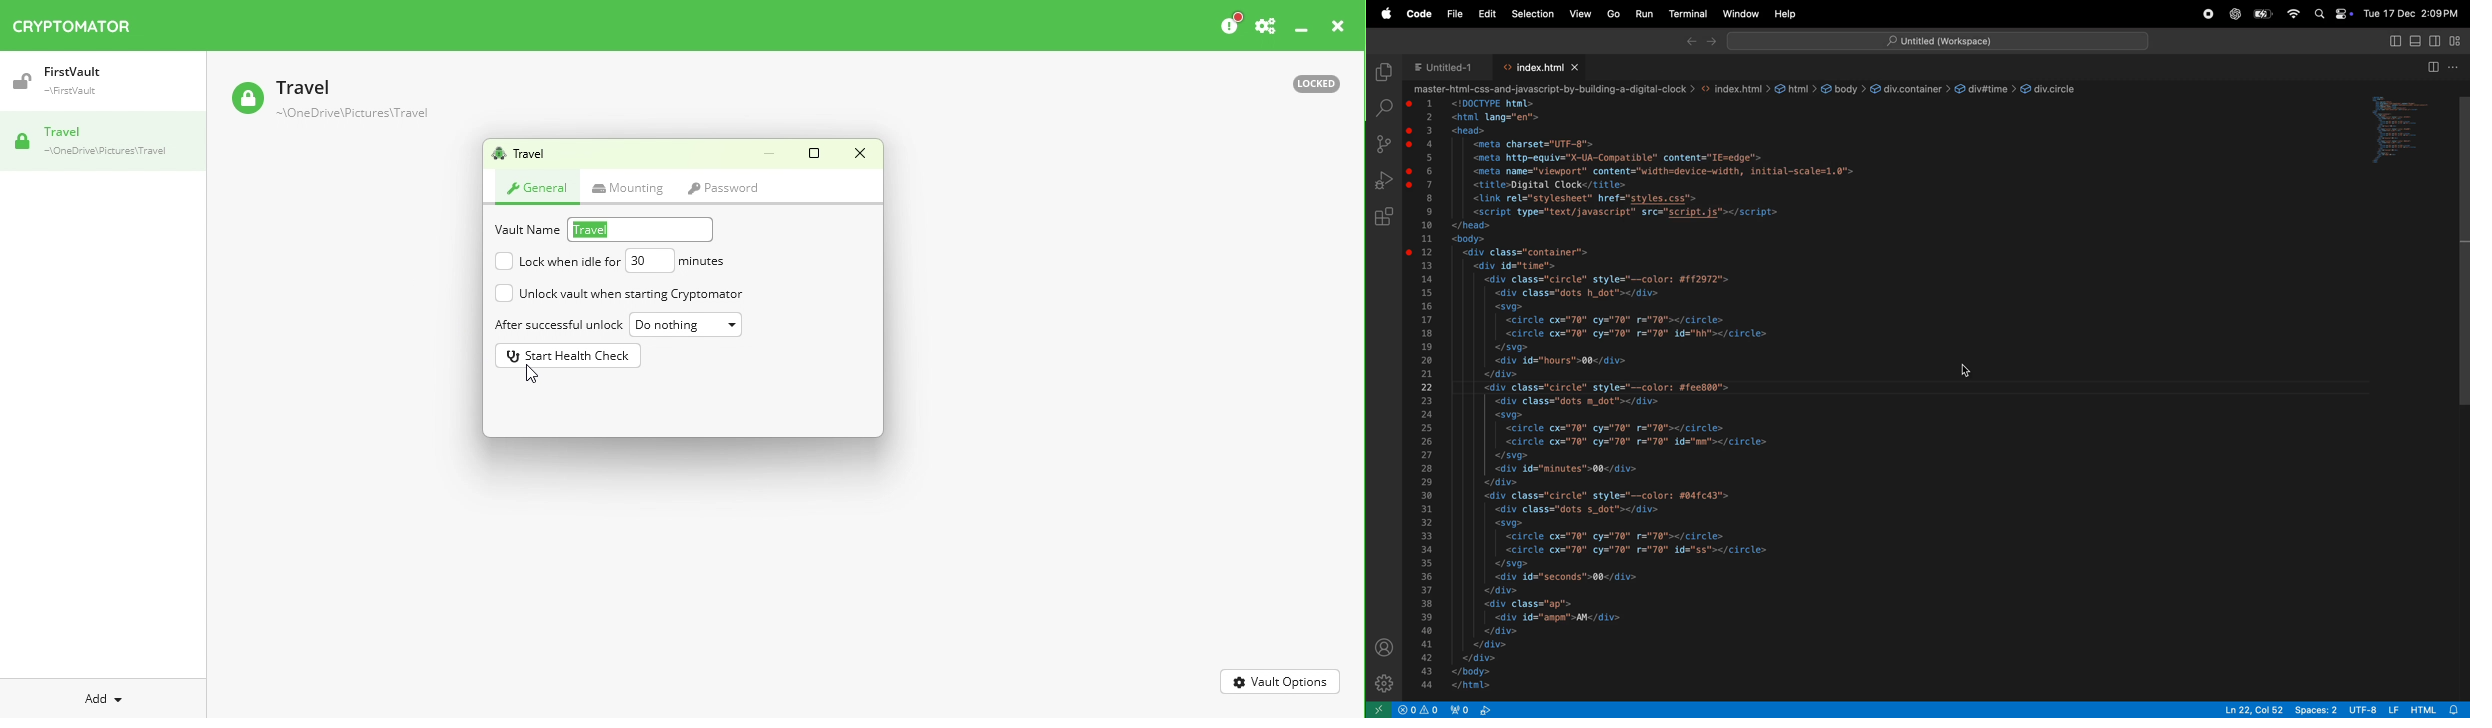  I want to click on cursor, so click(2463, 390).